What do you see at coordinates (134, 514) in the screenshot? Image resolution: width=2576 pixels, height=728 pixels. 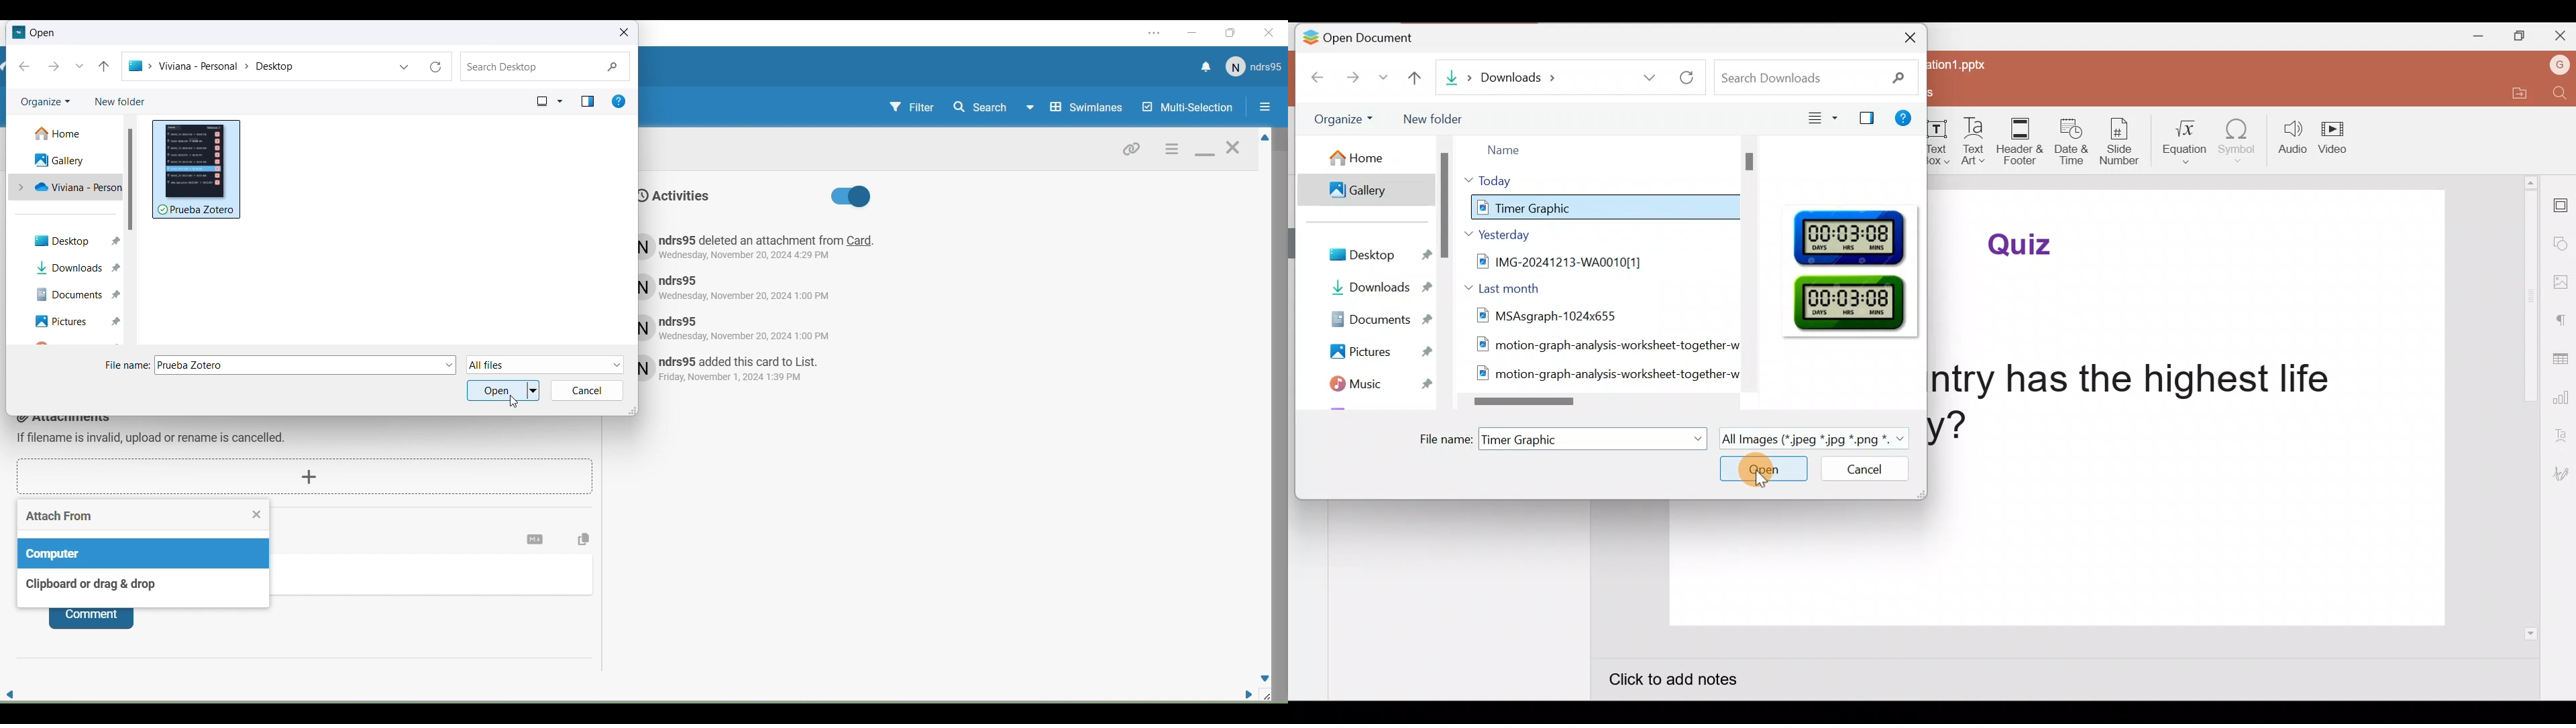 I see `Attach from` at bounding box center [134, 514].